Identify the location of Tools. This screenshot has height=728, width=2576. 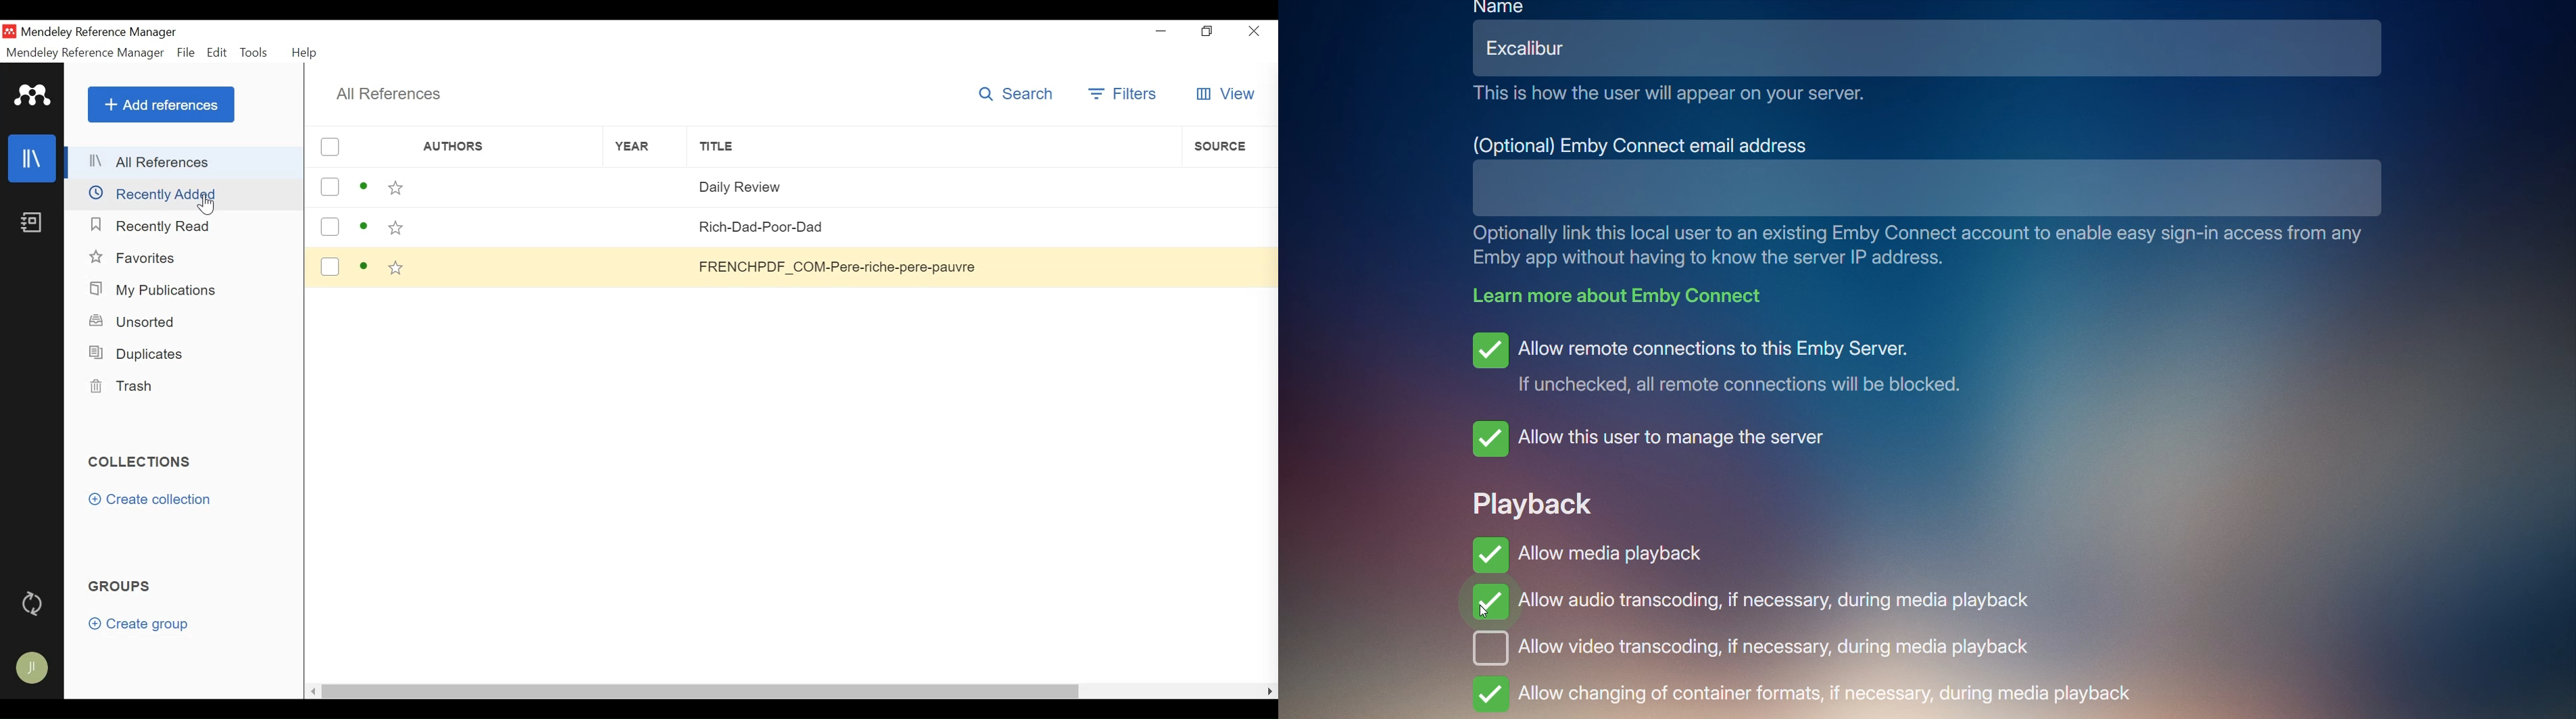
(254, 53).